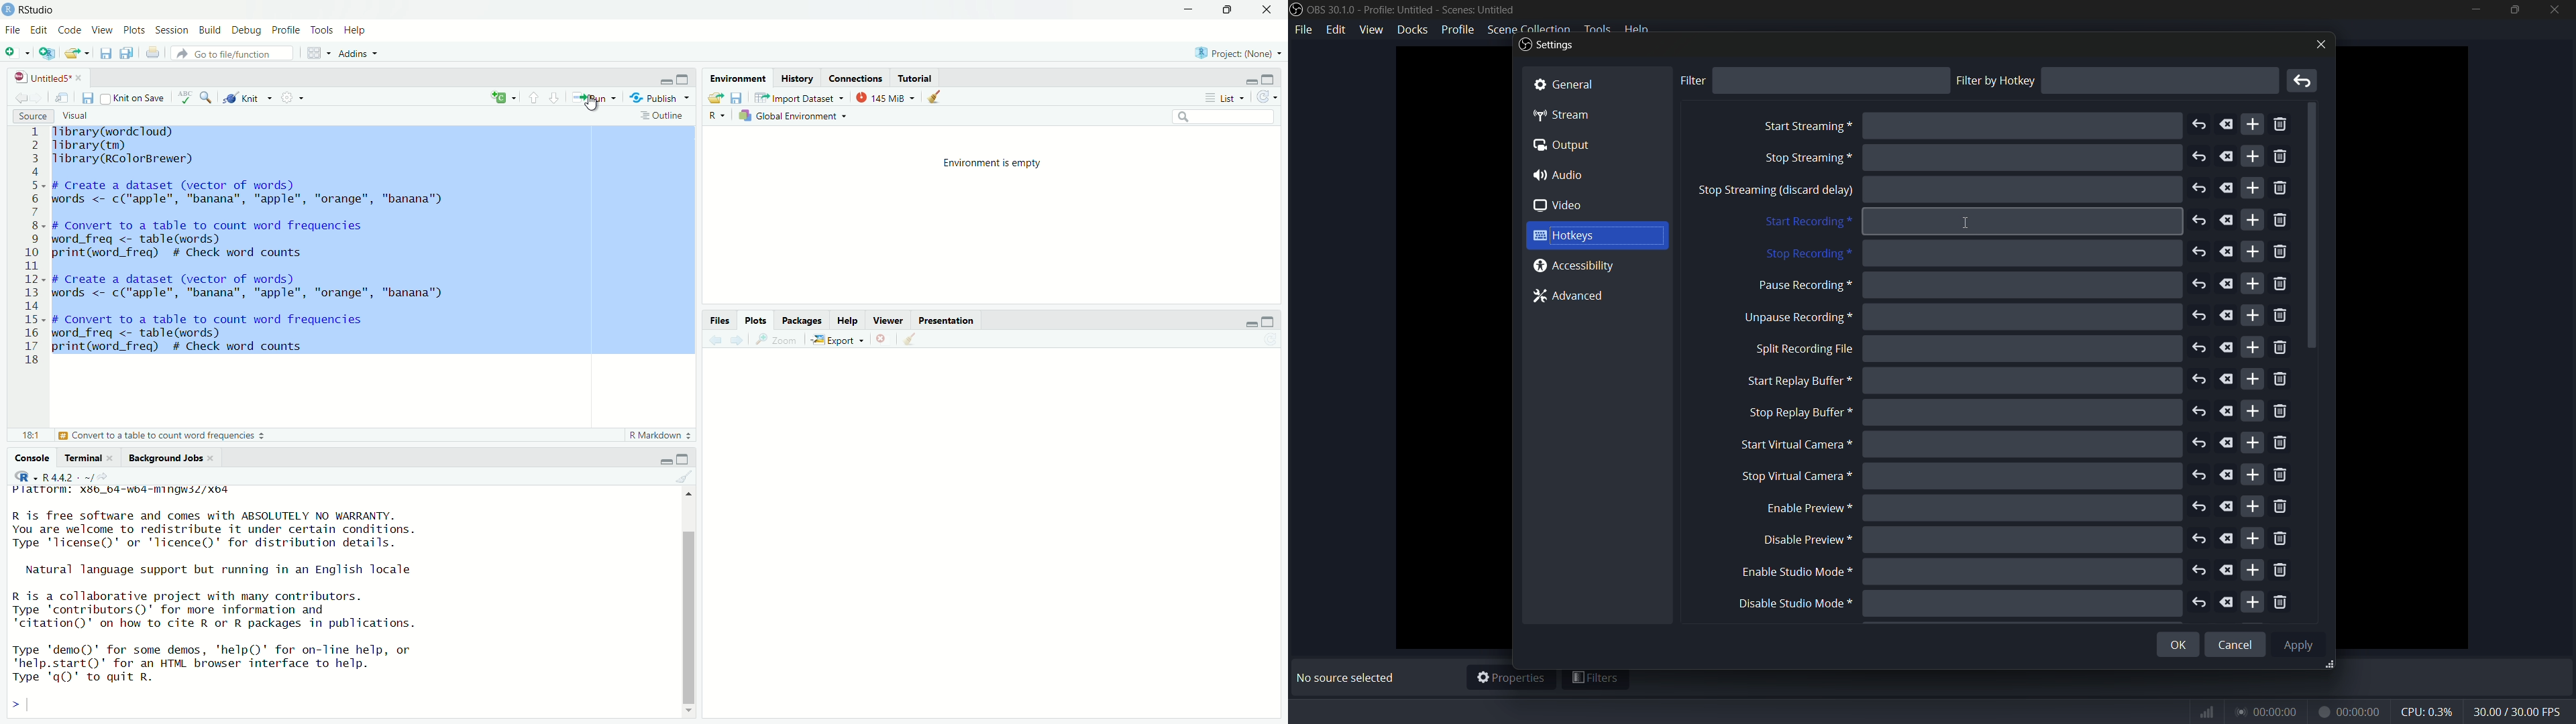 The height and width of the screenshot is (728, 2576). I want to click on Minimize, so click(1251, 84).